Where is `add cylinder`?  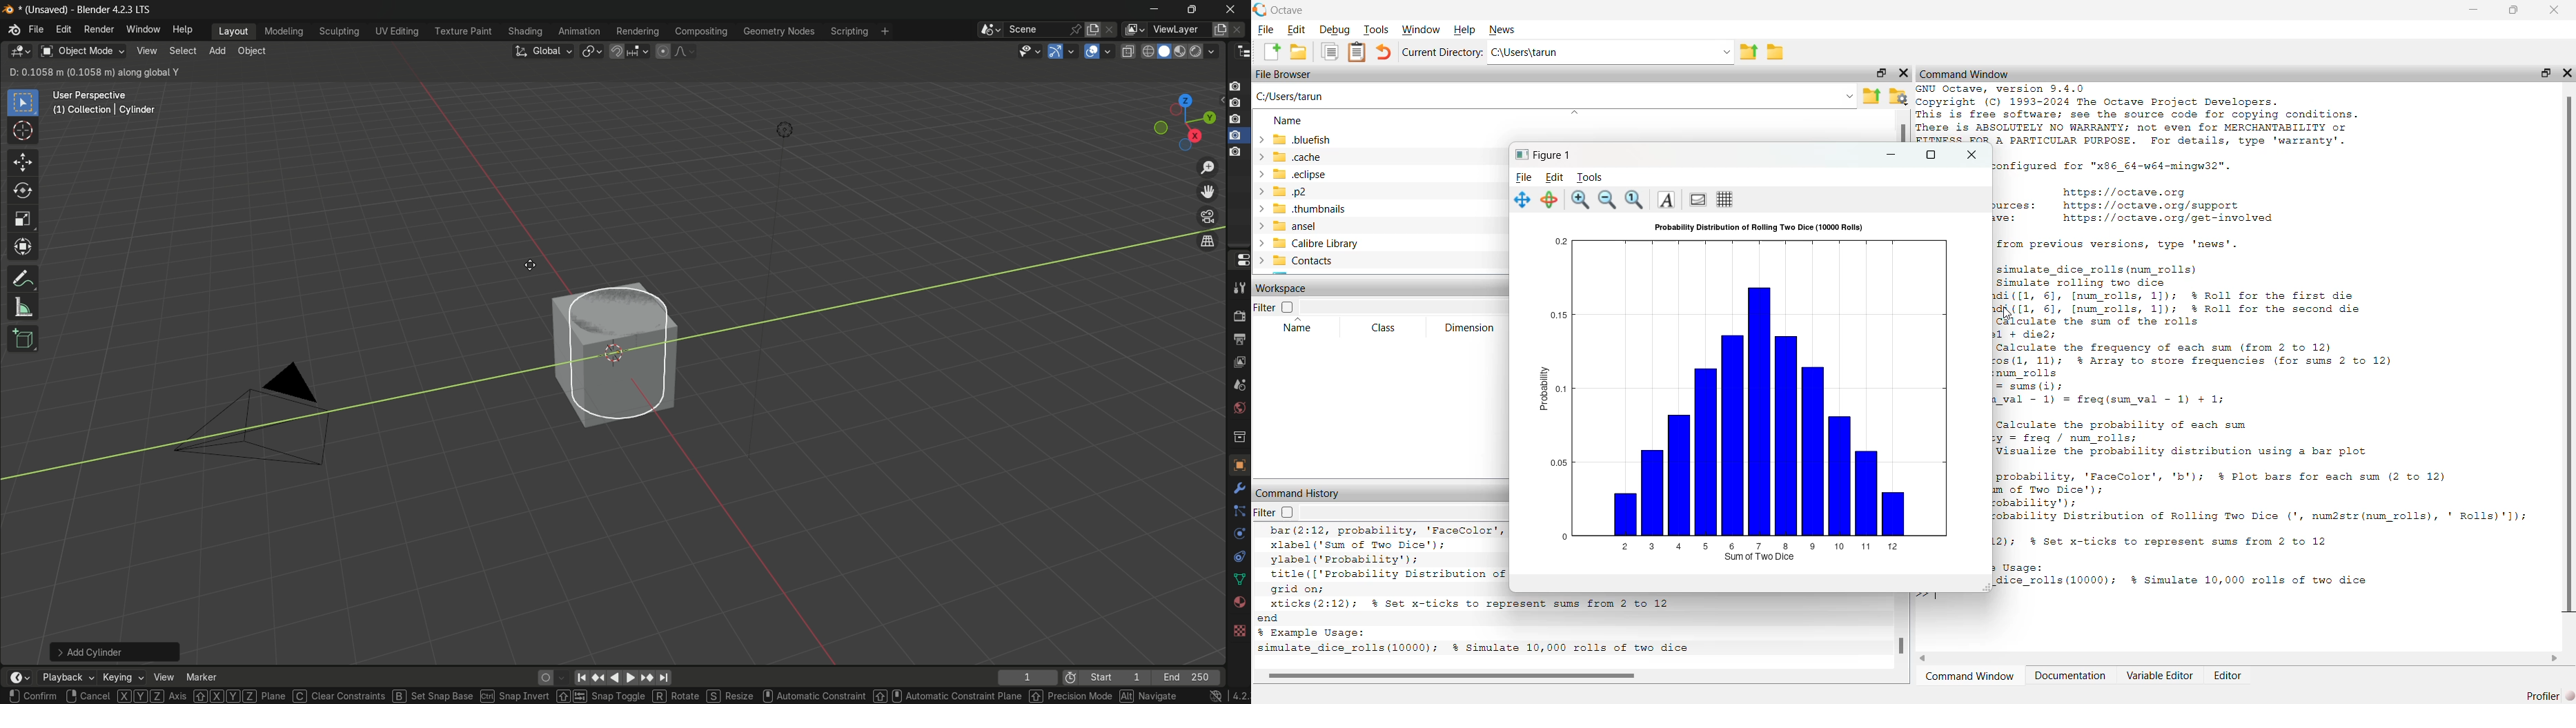
add cylinder is located at coordinates (117, 648).